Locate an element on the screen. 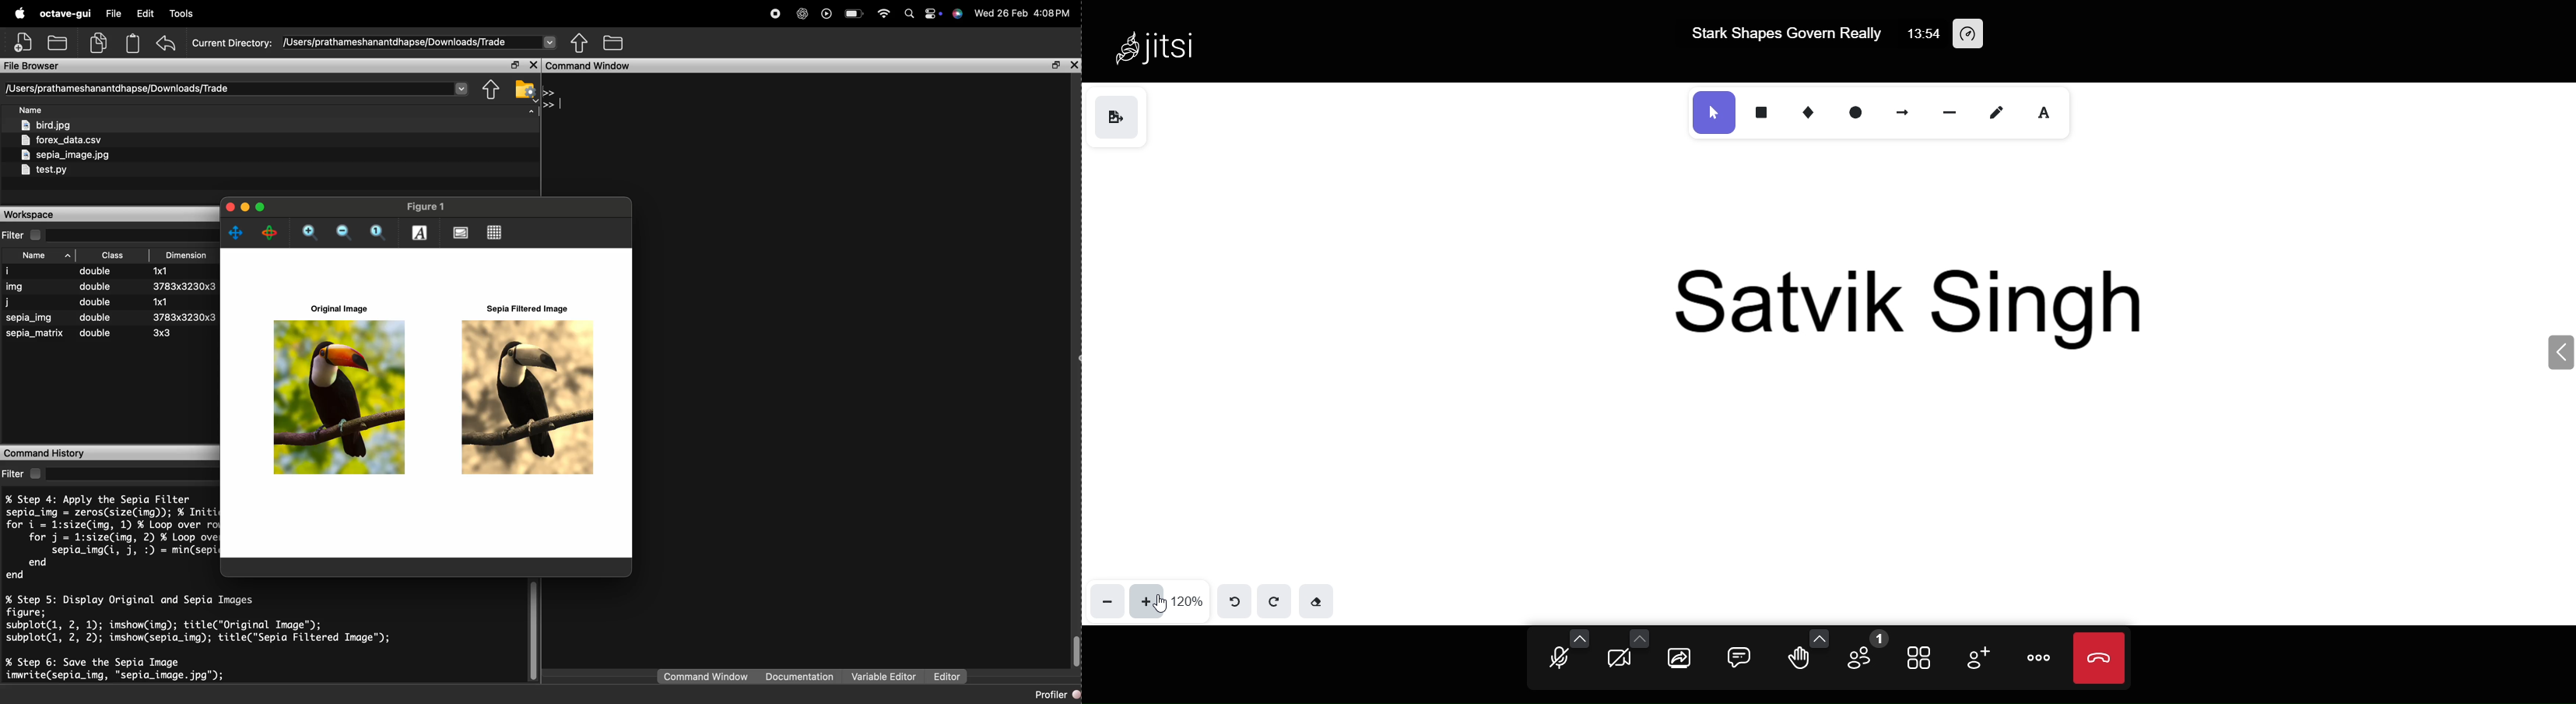  end call is located at coordinates (2100, 660).